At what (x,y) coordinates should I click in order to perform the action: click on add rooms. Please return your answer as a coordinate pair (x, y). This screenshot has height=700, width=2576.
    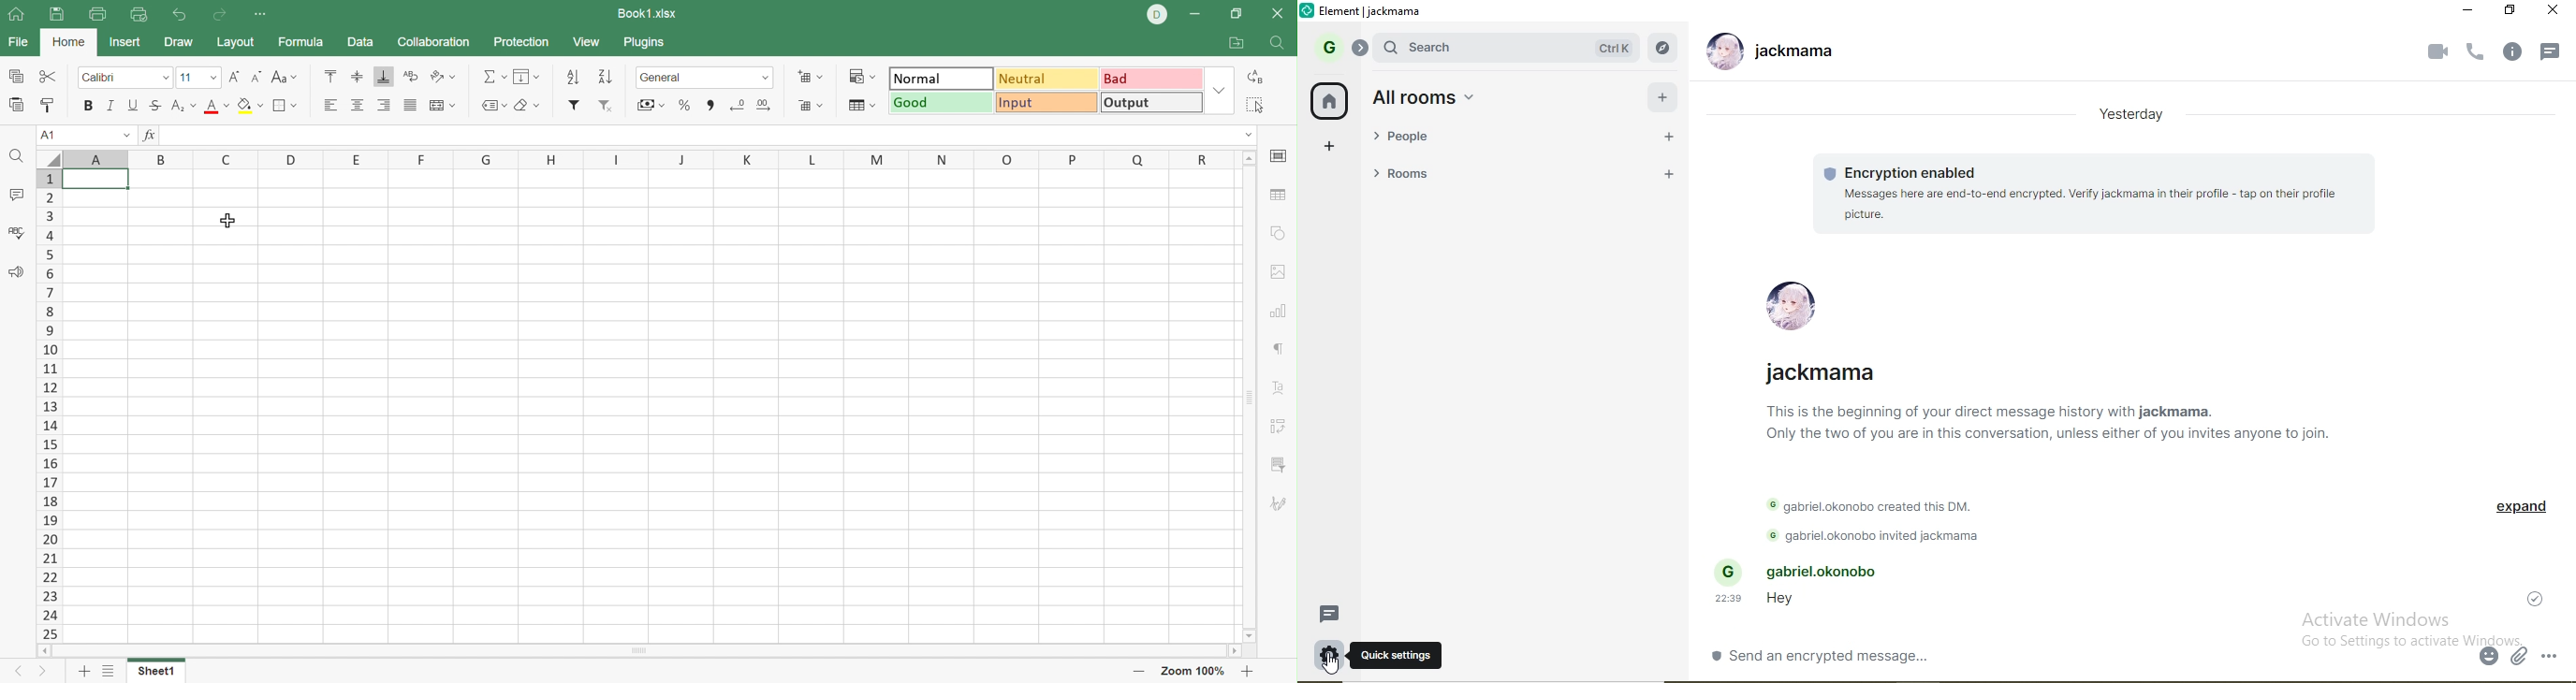
    Looking at the image, I should click on (1669, 176).